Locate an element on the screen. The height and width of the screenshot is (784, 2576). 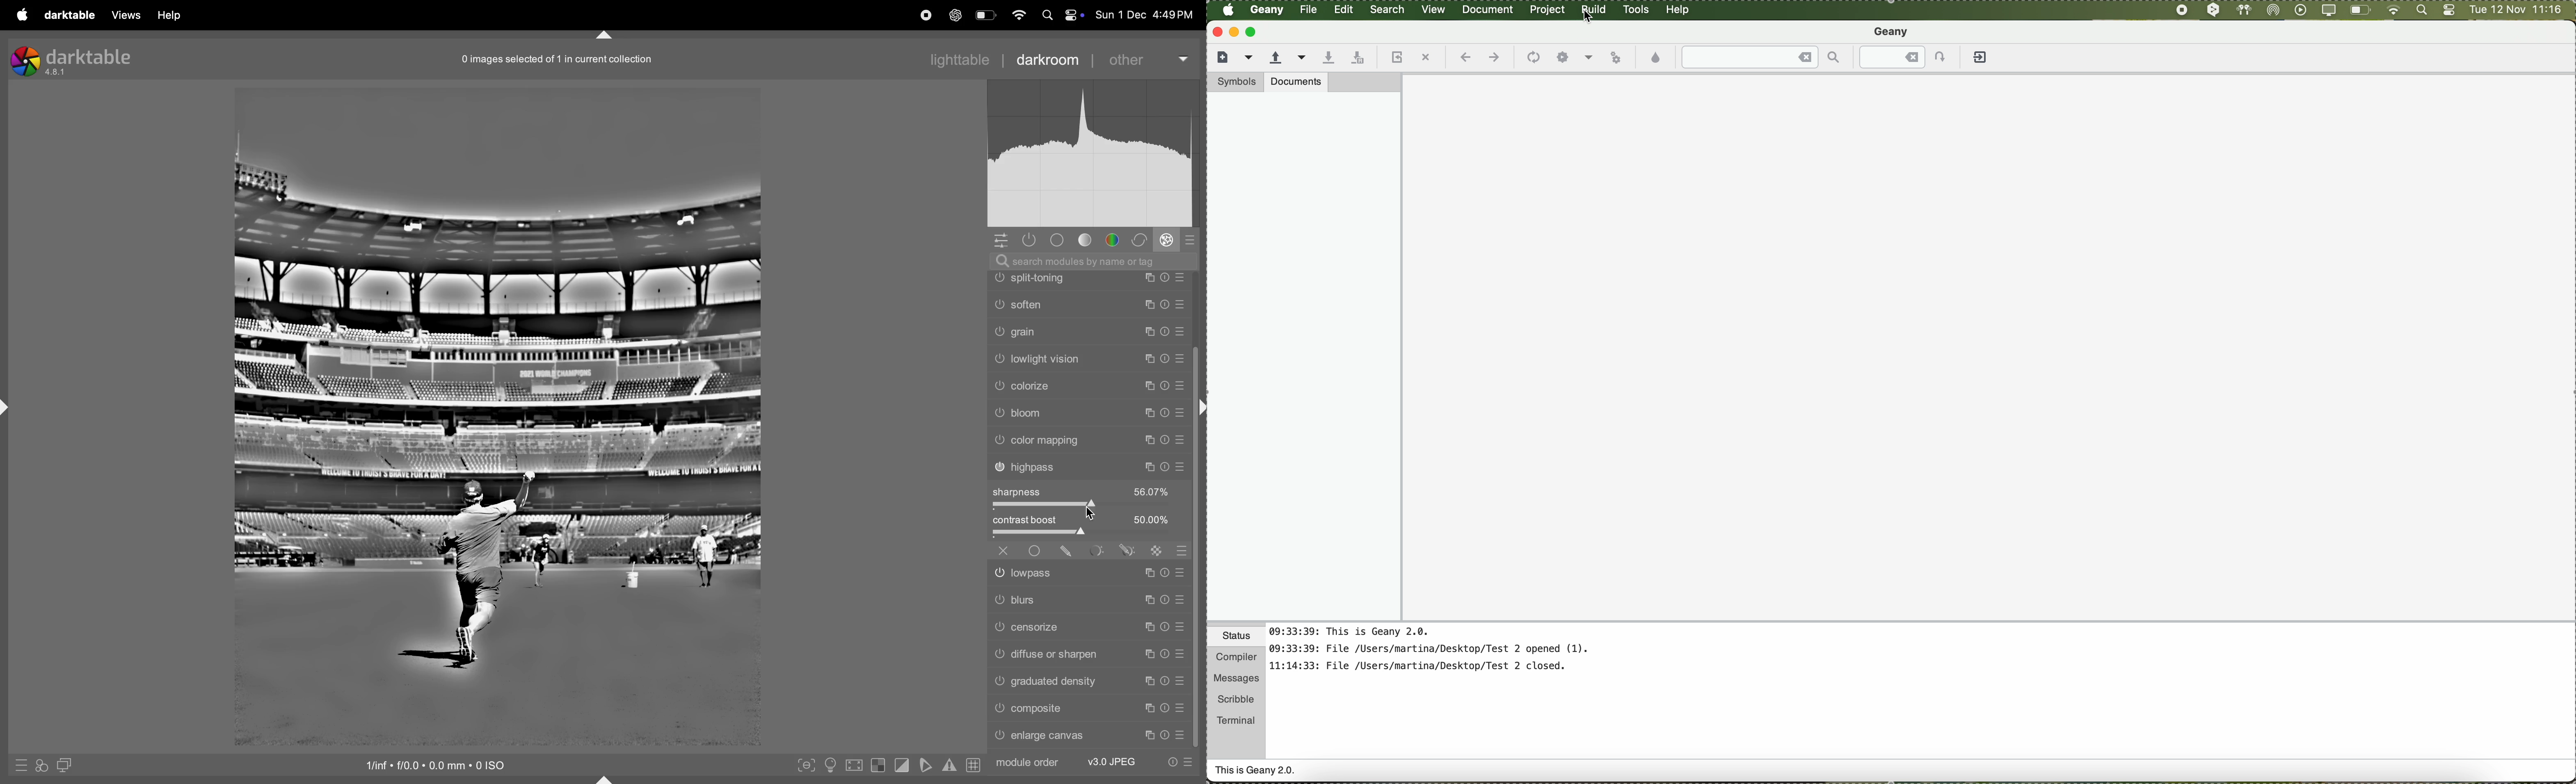
difuse shapen is located at coordinates (1086, 653).